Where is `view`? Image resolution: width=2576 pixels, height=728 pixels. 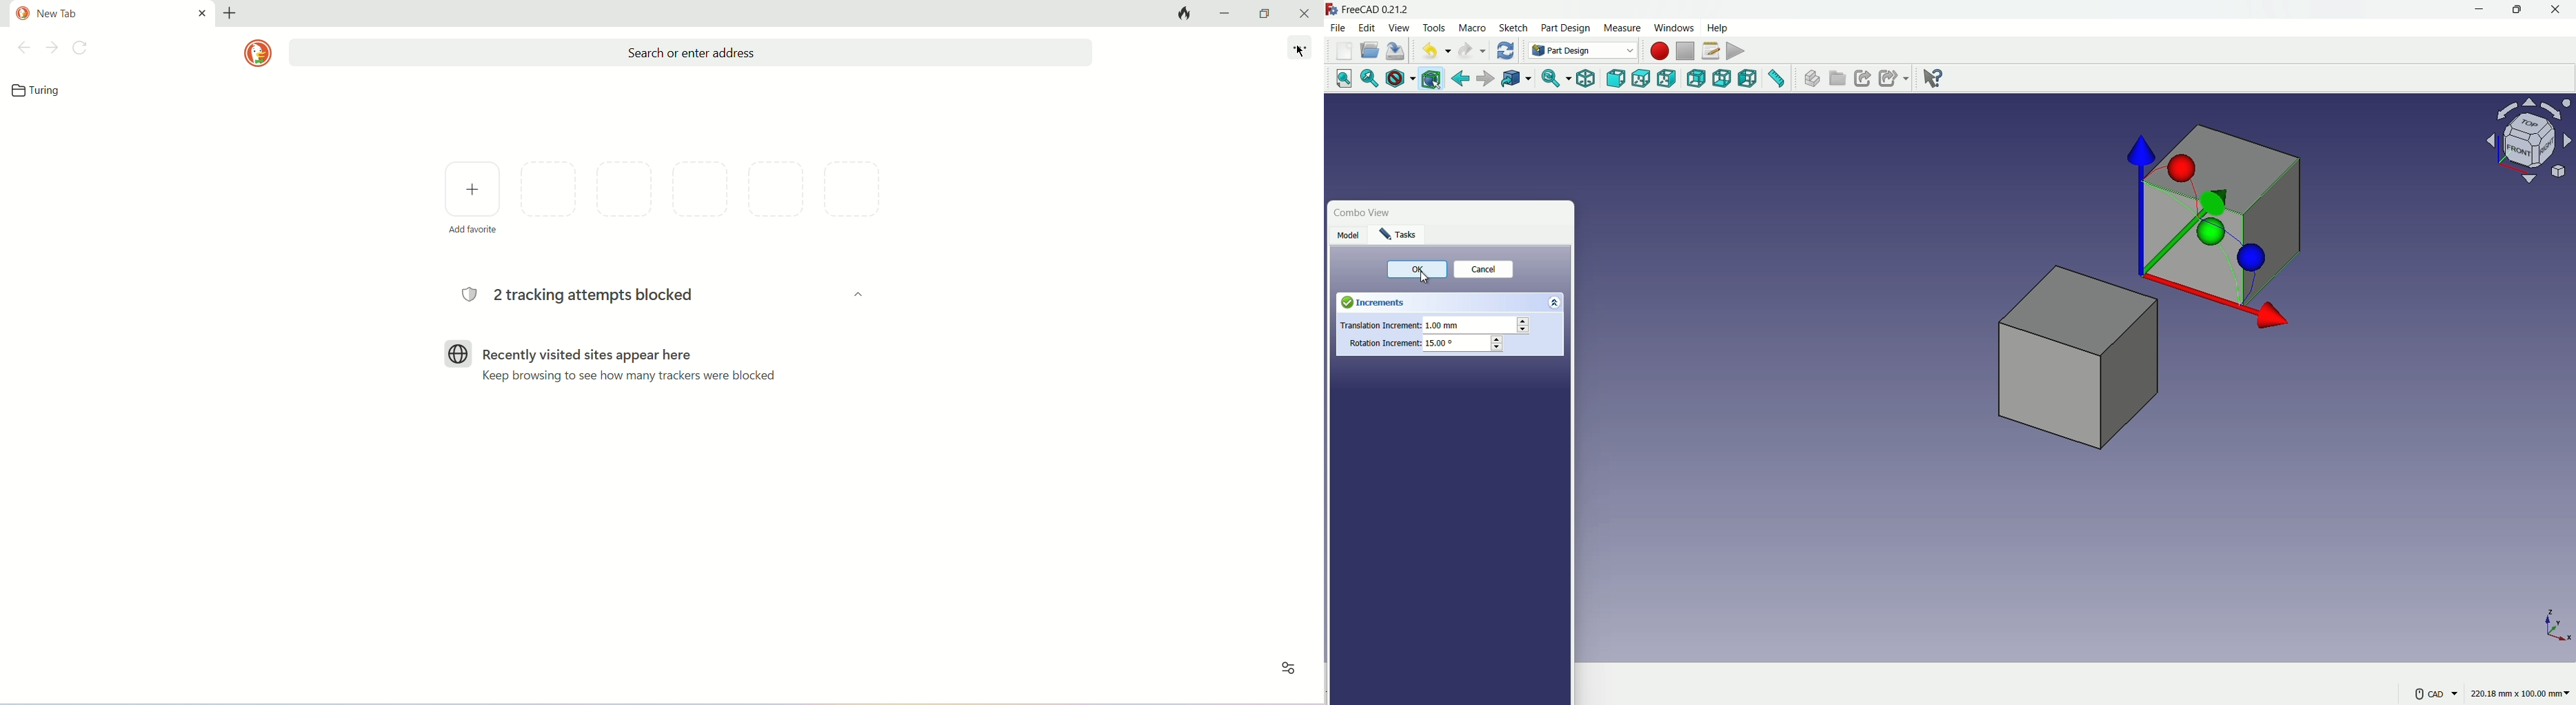 view is located at coordinates (1398, 27).